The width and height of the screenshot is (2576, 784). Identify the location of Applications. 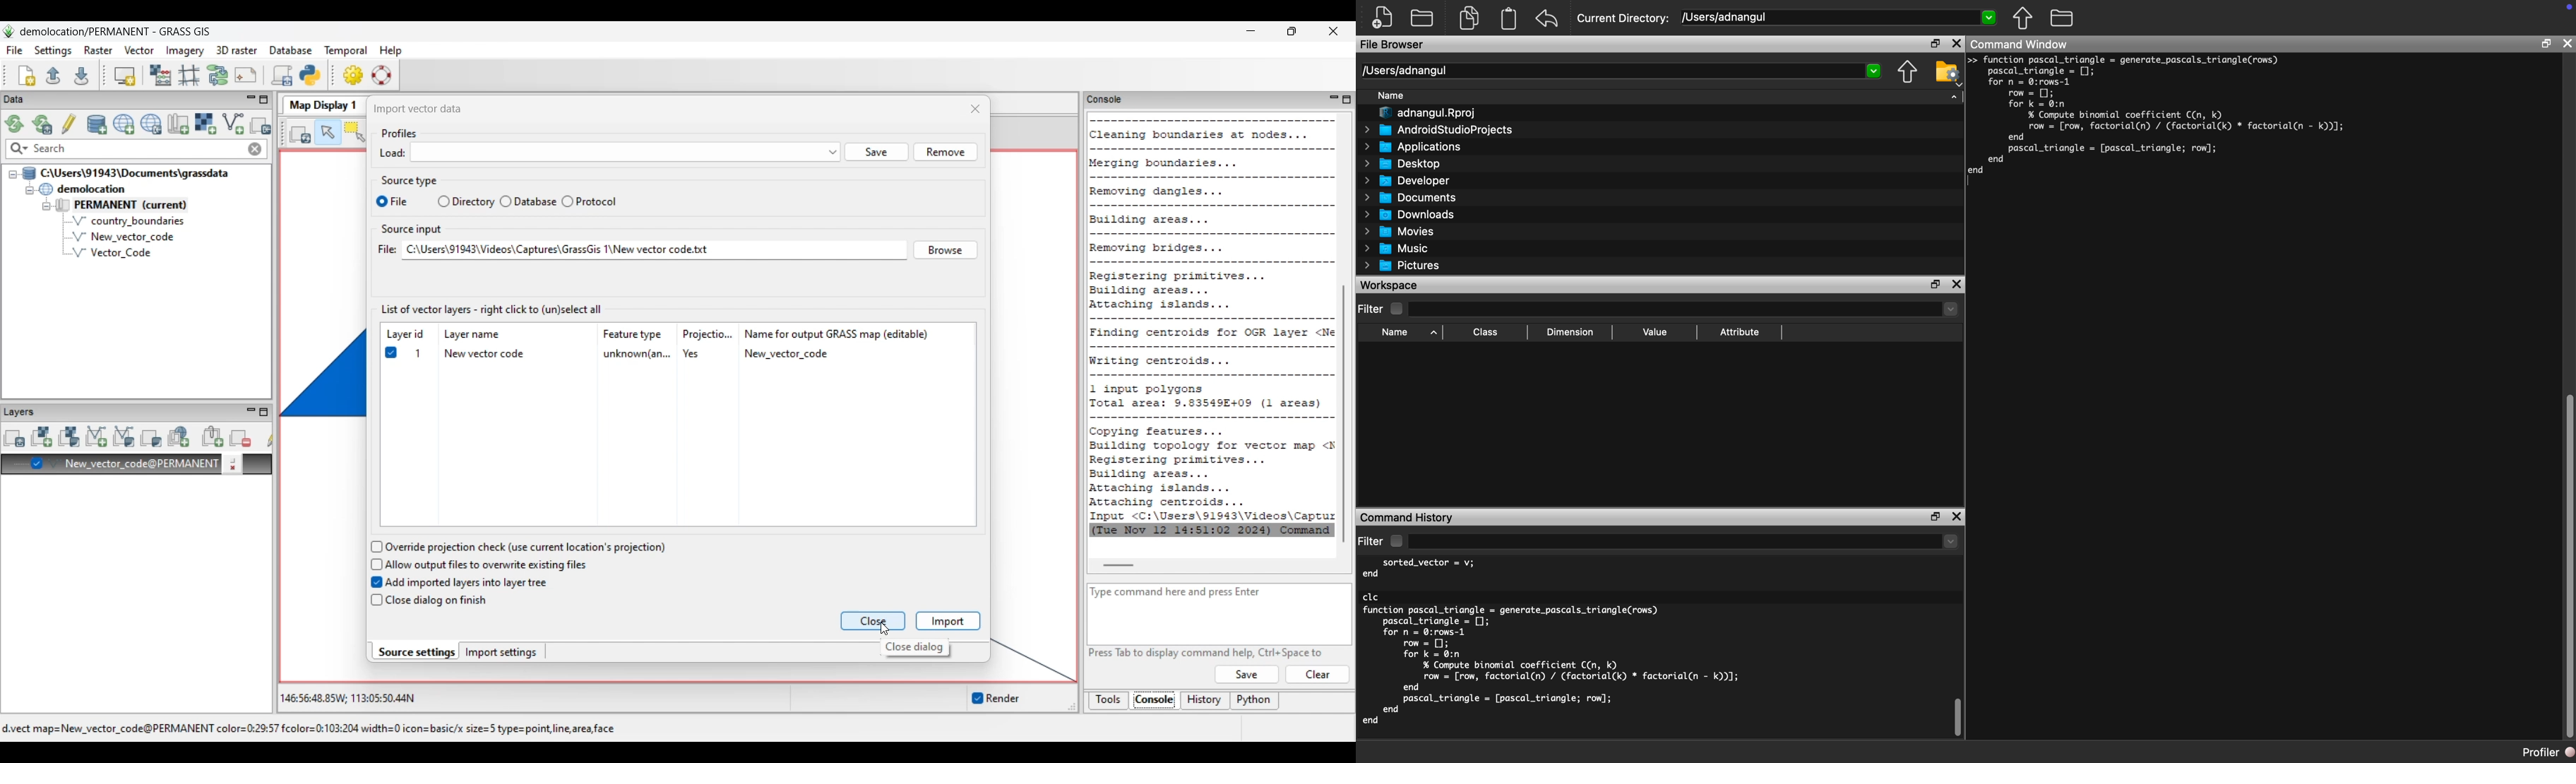
(1413, 147).